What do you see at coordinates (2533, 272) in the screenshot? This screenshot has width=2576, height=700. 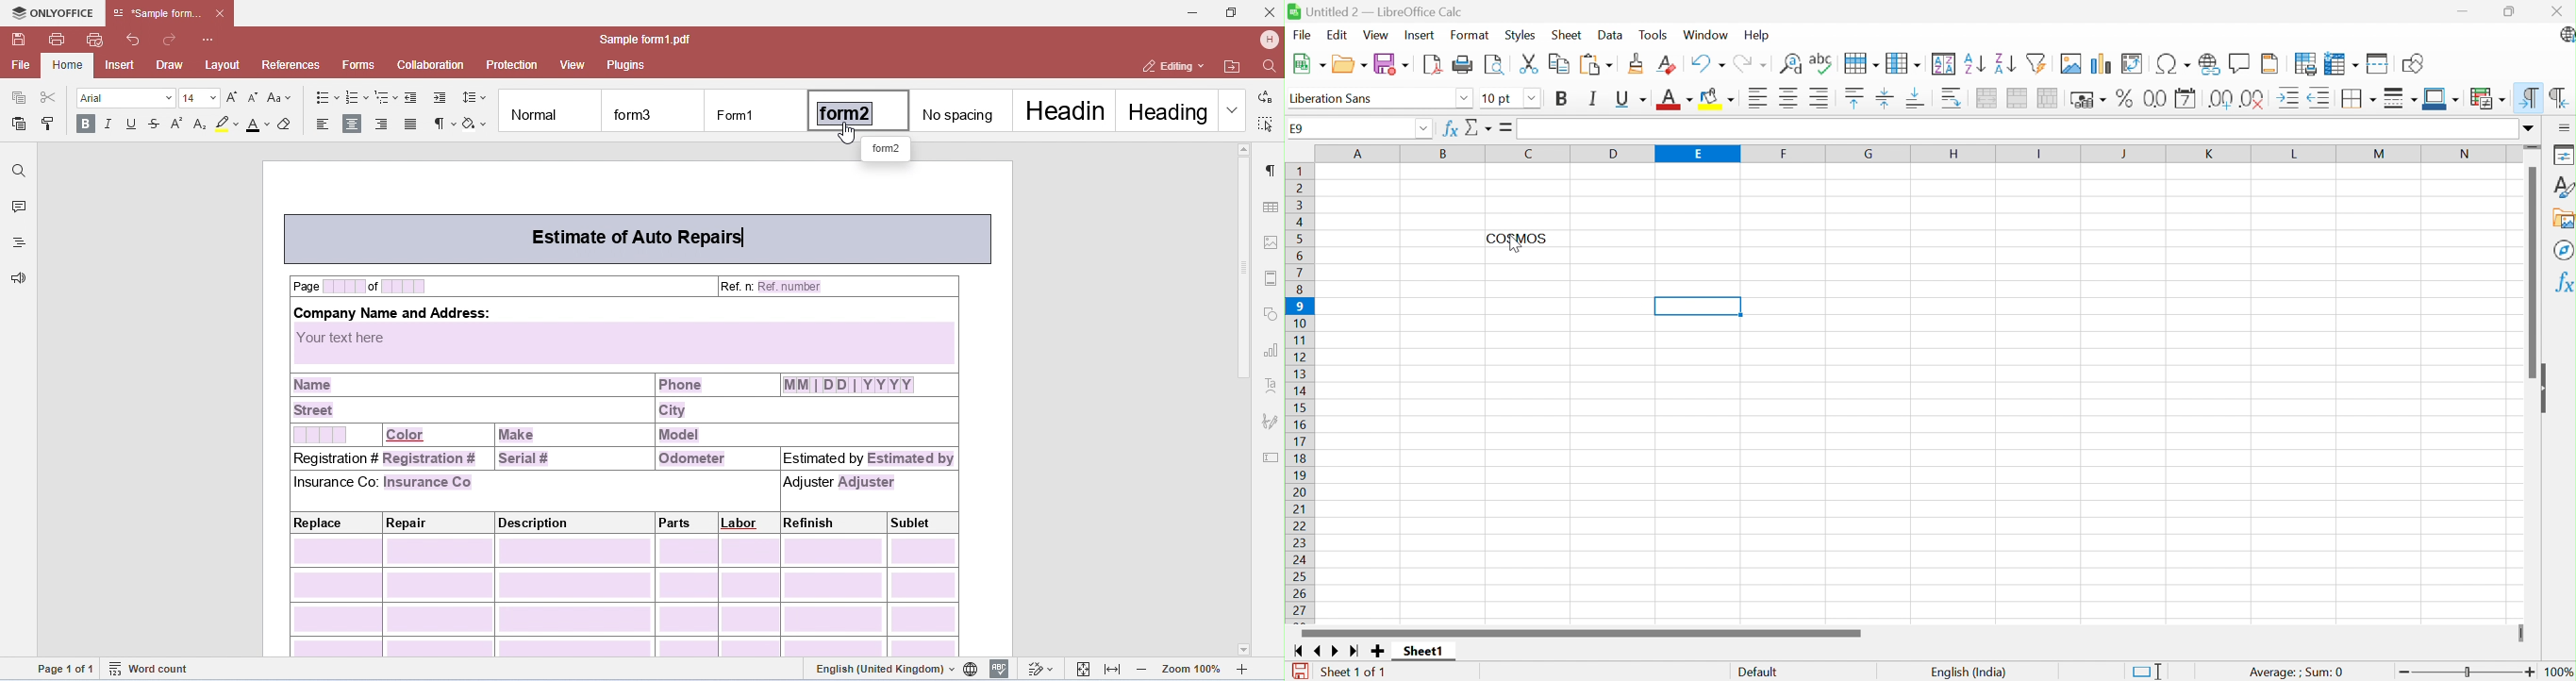 I see `Scroll bar` at bounding box center [2533, 272].